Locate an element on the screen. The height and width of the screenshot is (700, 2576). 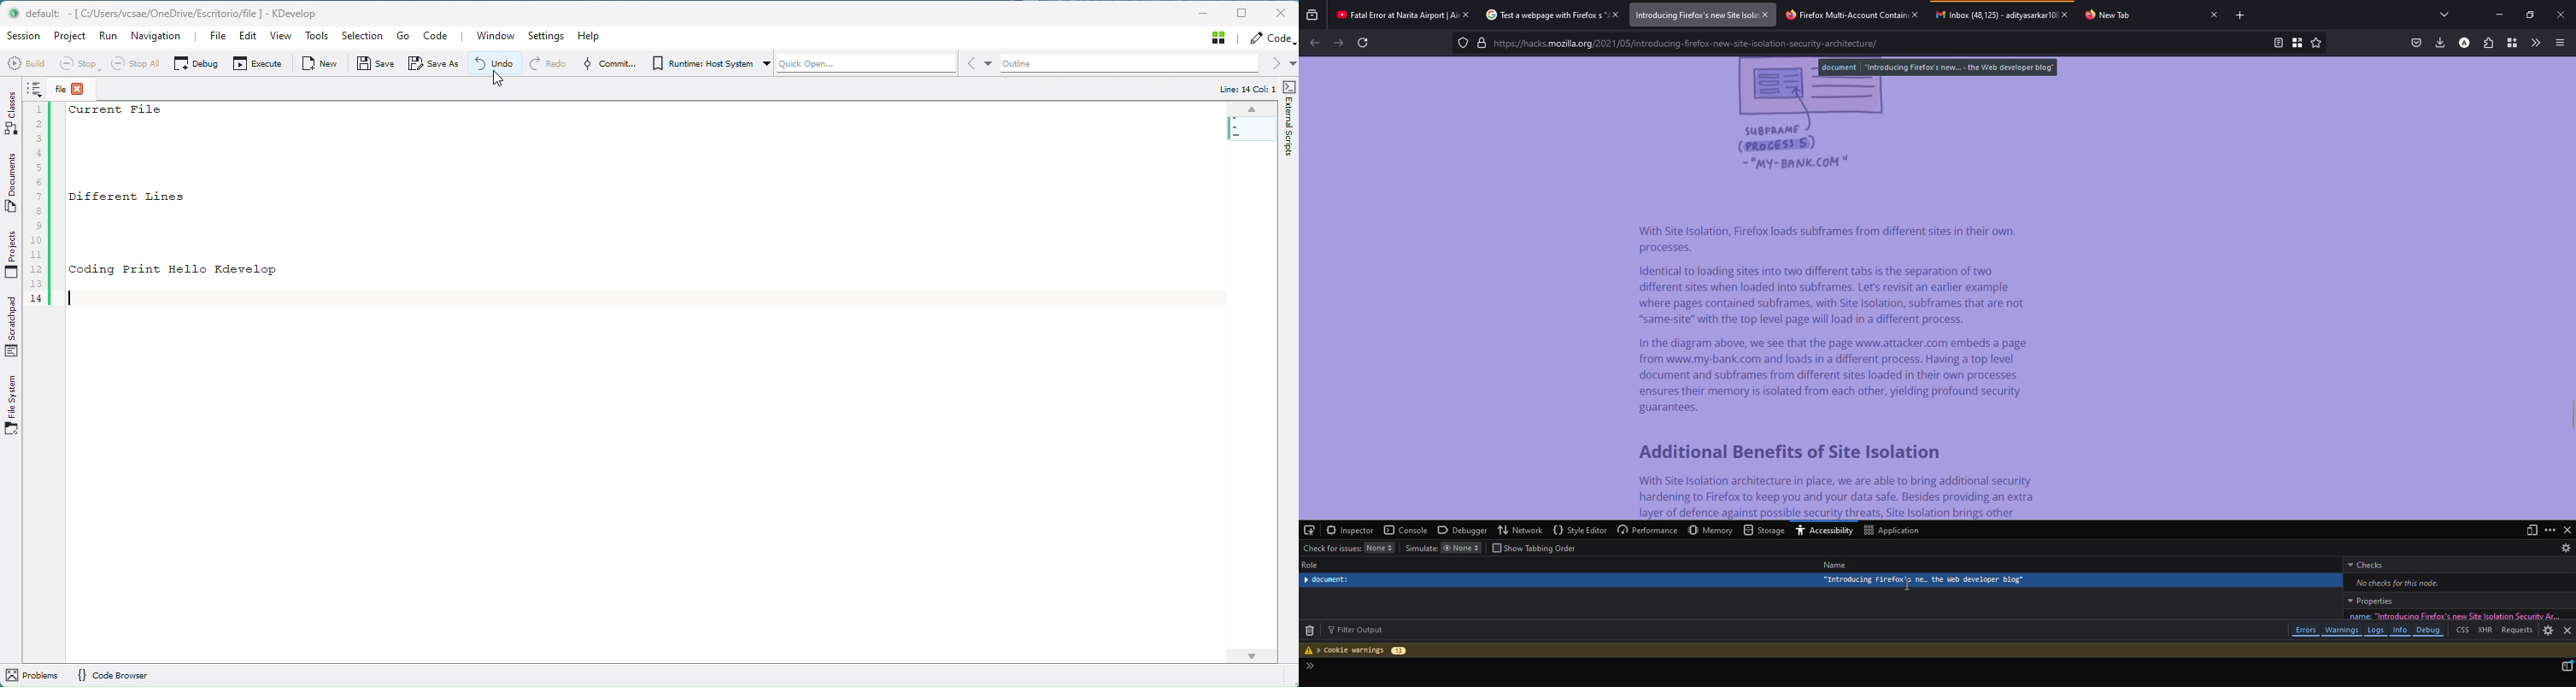
Inbox (48,125) - adityasarkar1 is located at coordinates (1994, 14).